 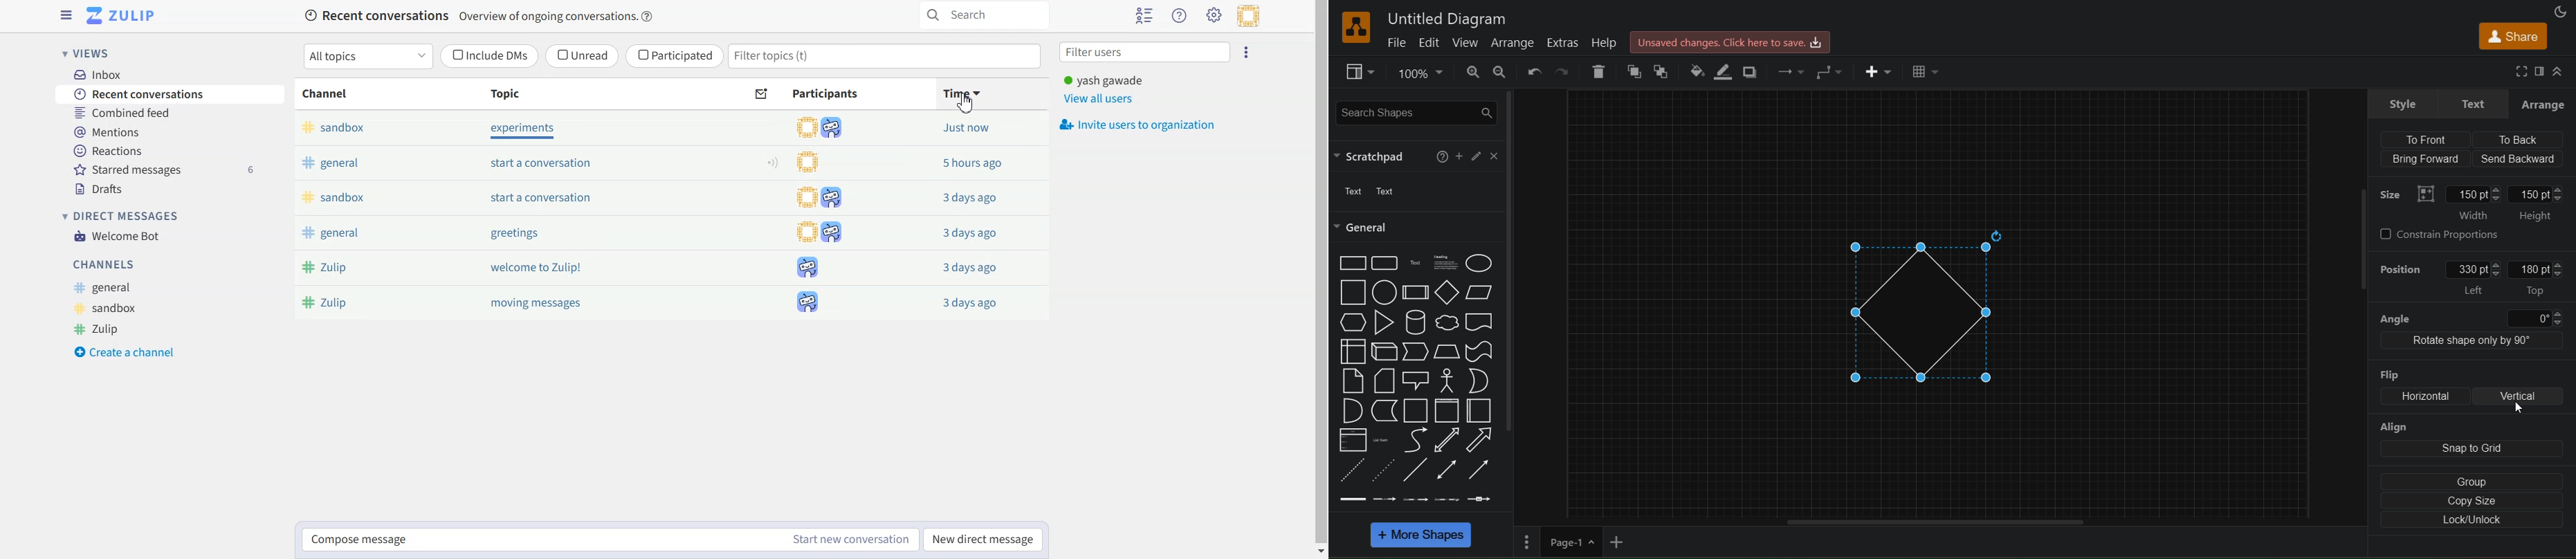 I want to click on copy size, so click(x=2471, y=501).